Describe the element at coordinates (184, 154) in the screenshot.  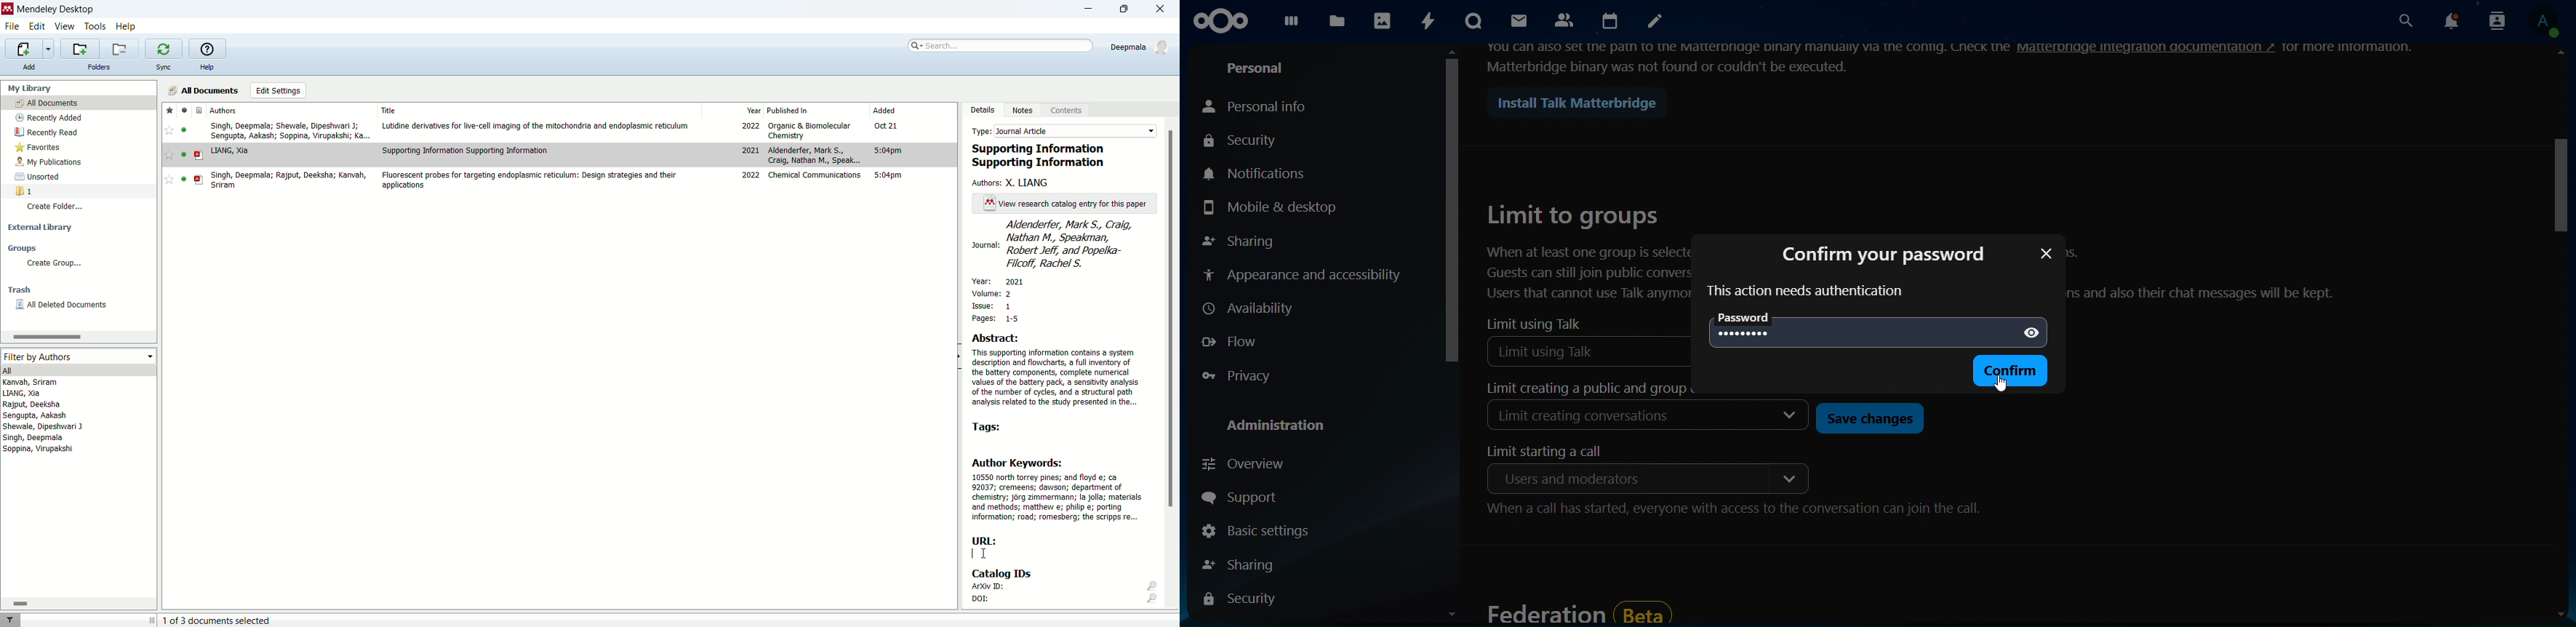
I see `unread` at that location.